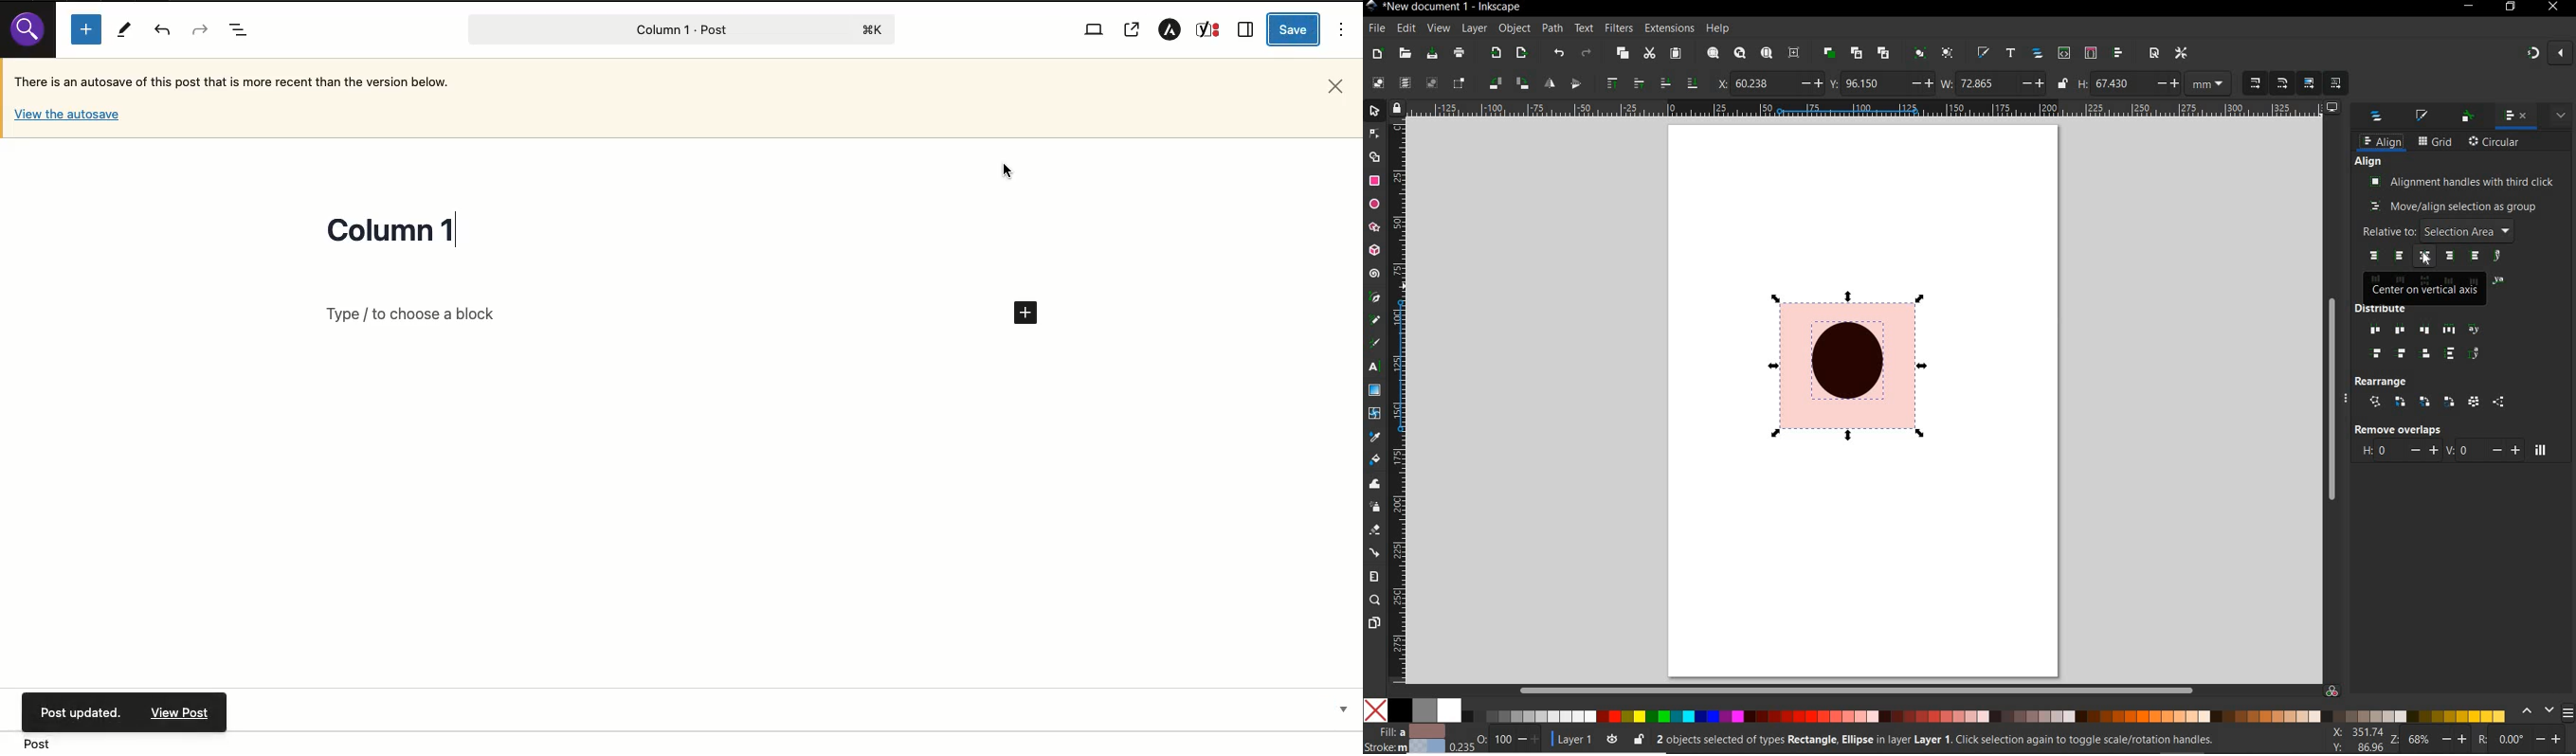  I want to click on alignment BASELINE ANCHORS OF TEXTS HORIZONTALLY, so click(2500, 256).